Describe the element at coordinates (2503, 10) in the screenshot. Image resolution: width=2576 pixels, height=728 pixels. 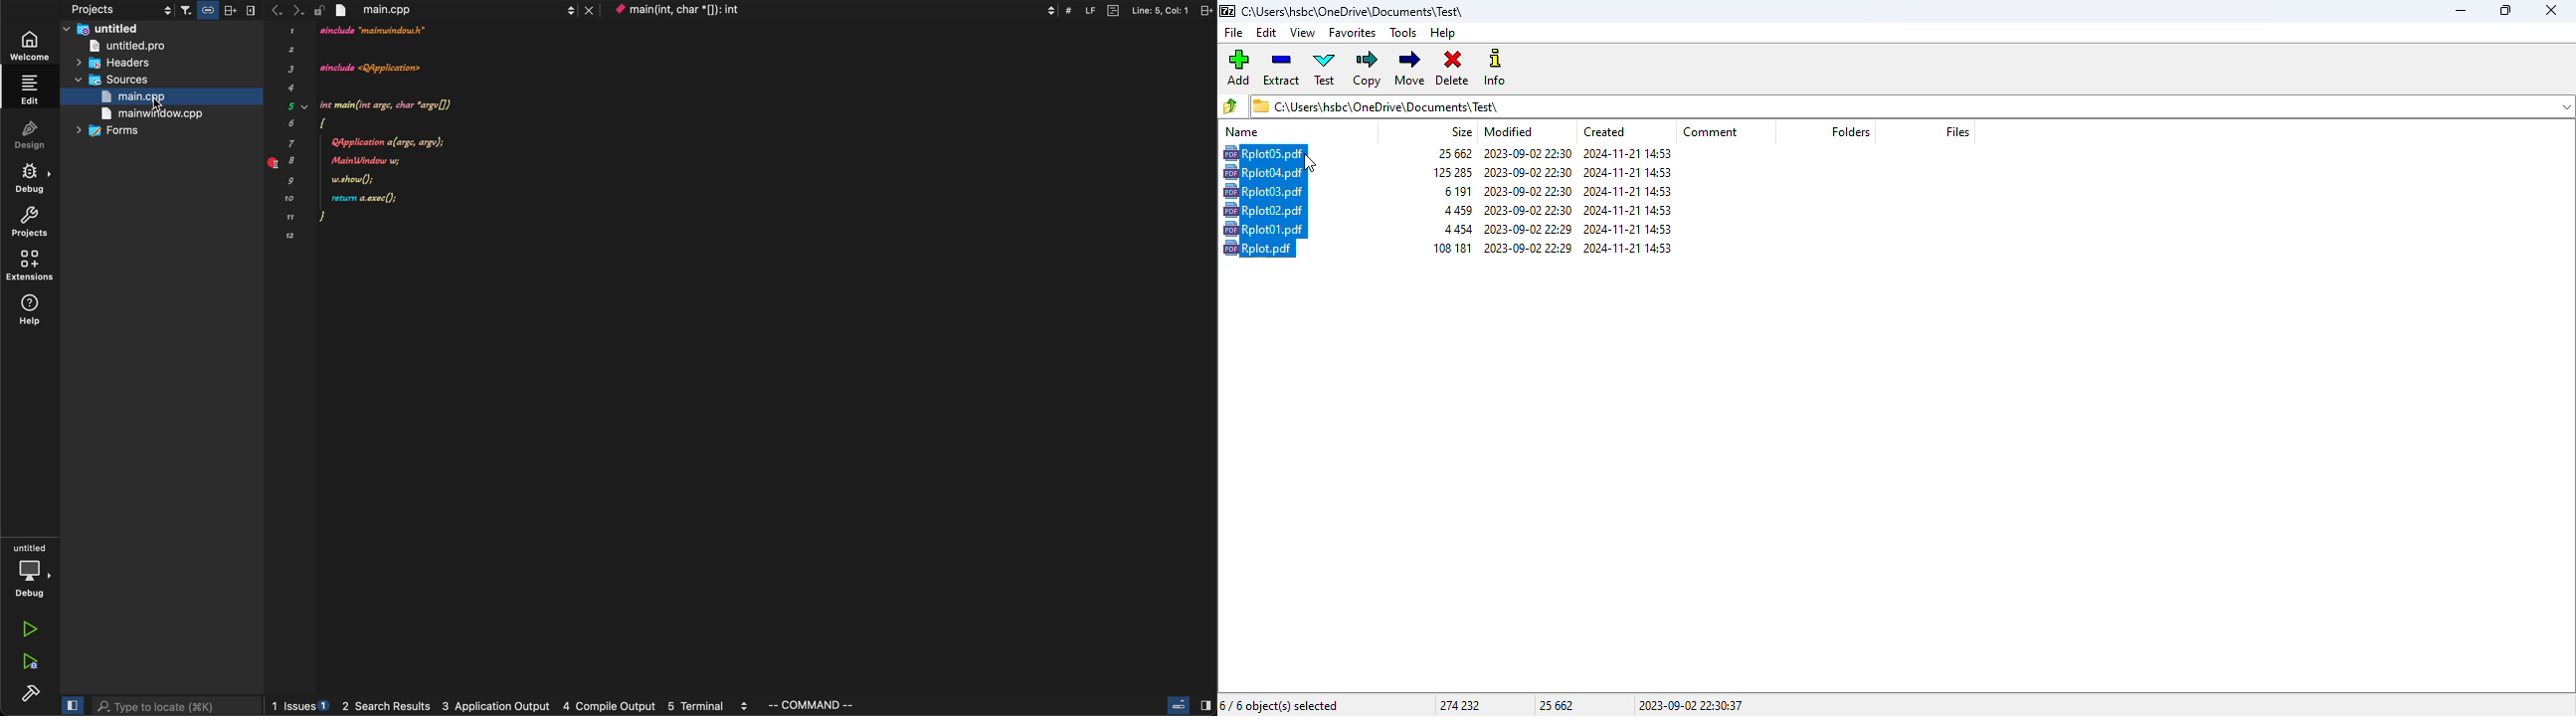
I see `maximize` at that location.